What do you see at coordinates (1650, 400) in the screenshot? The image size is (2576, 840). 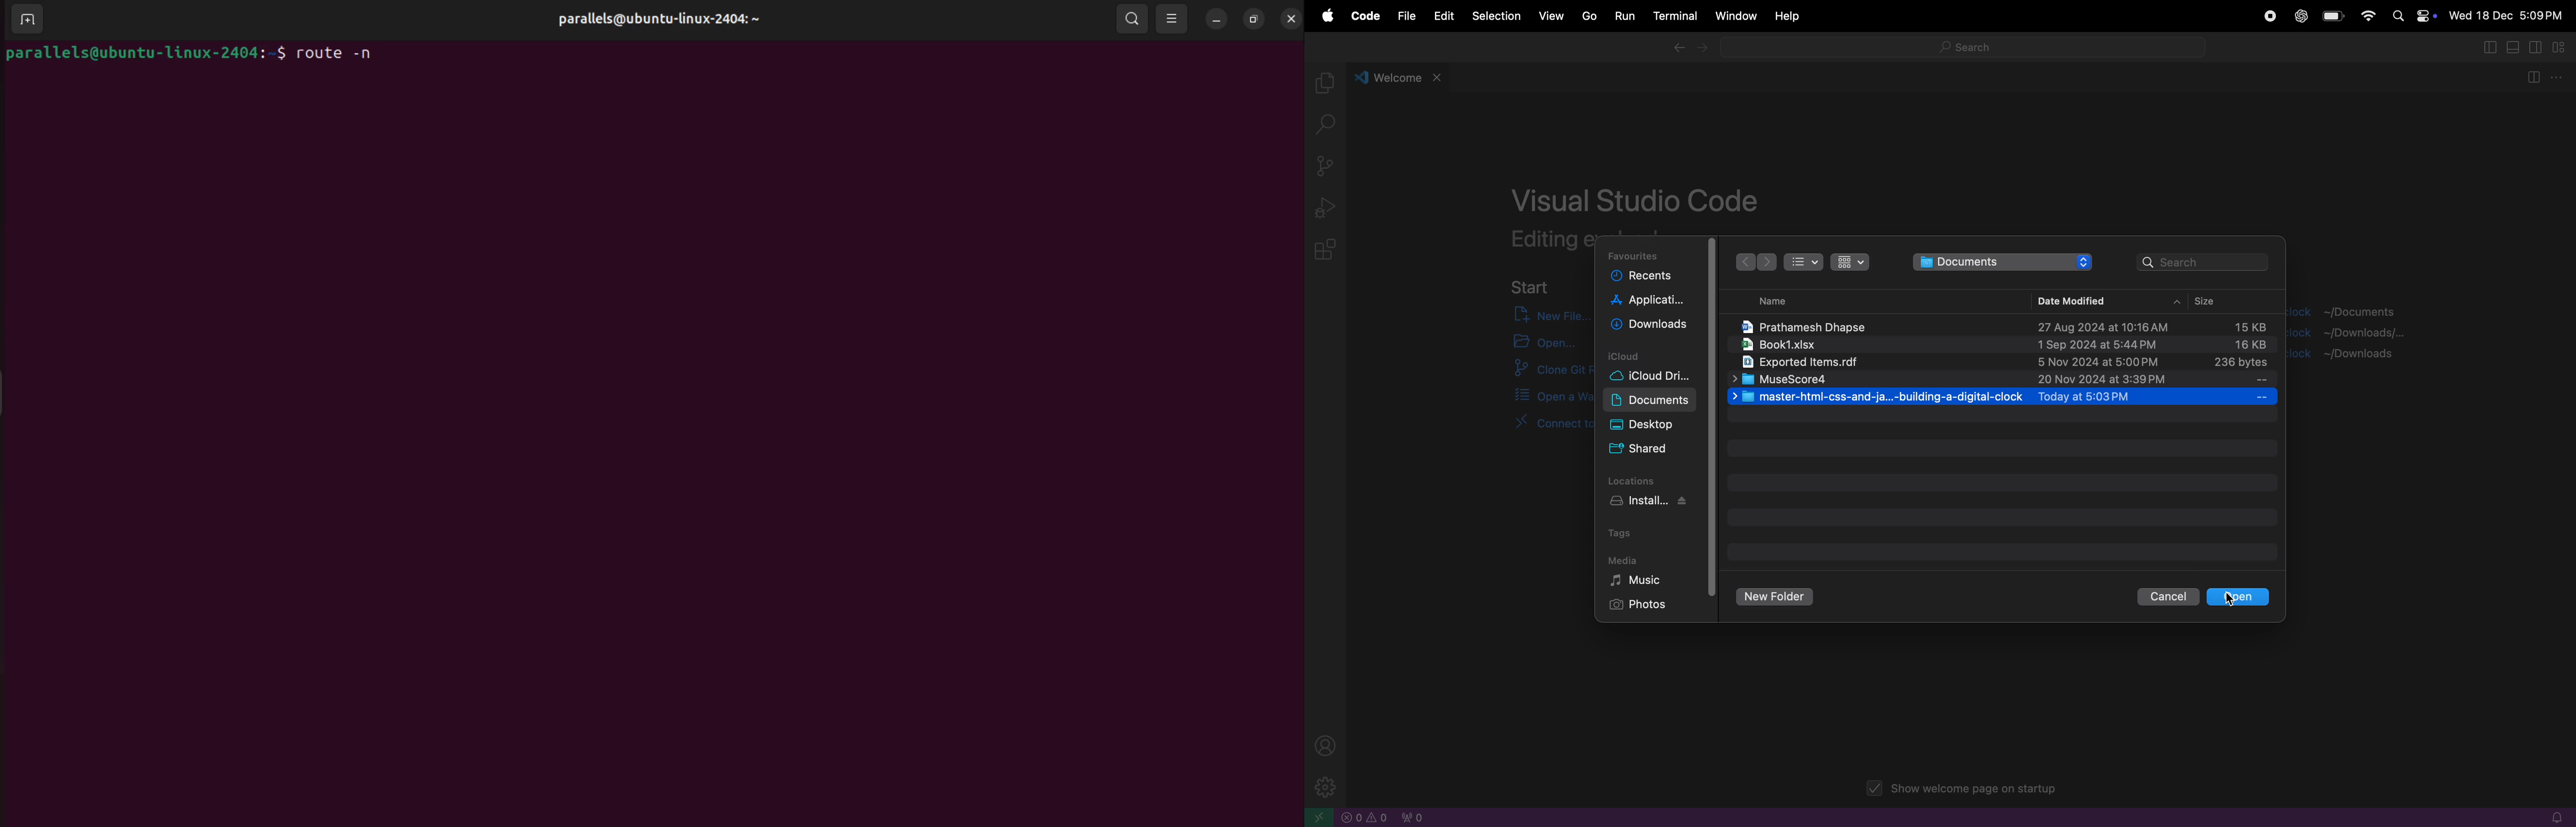 I see `documents` at bounding box center [1650, 400].